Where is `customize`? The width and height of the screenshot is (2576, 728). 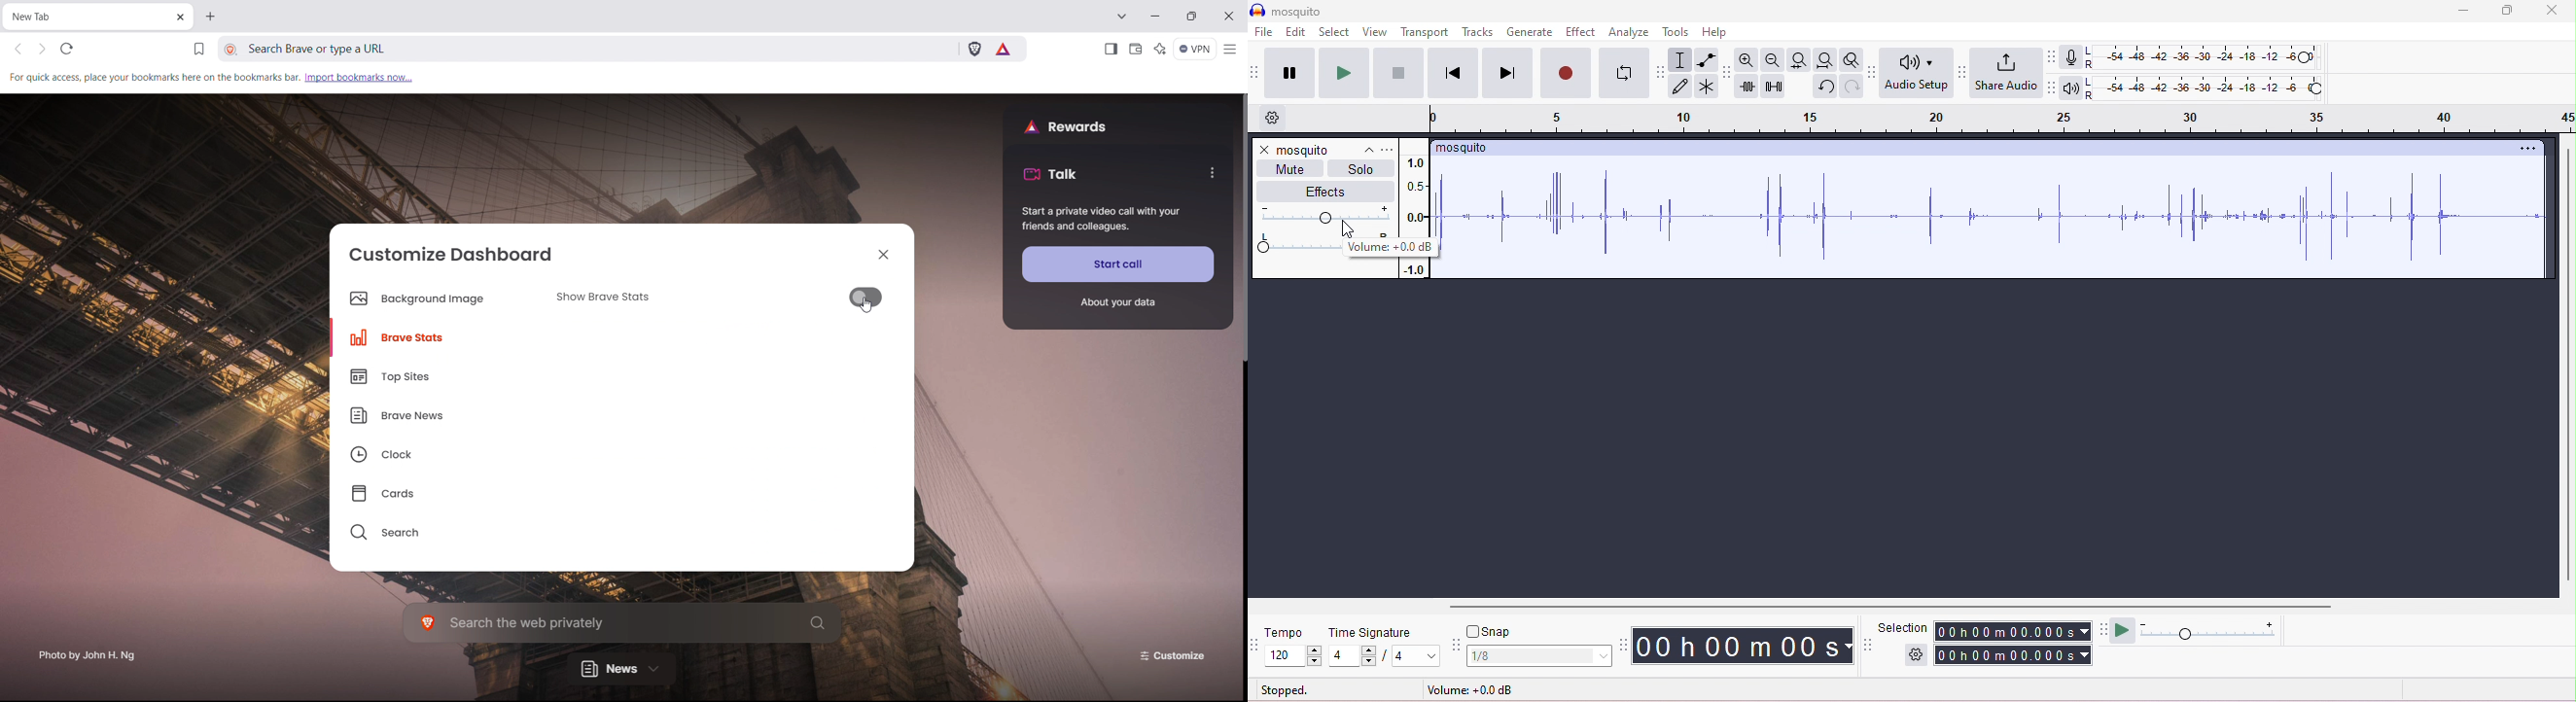 customize is located at coordinates (1175, 655).